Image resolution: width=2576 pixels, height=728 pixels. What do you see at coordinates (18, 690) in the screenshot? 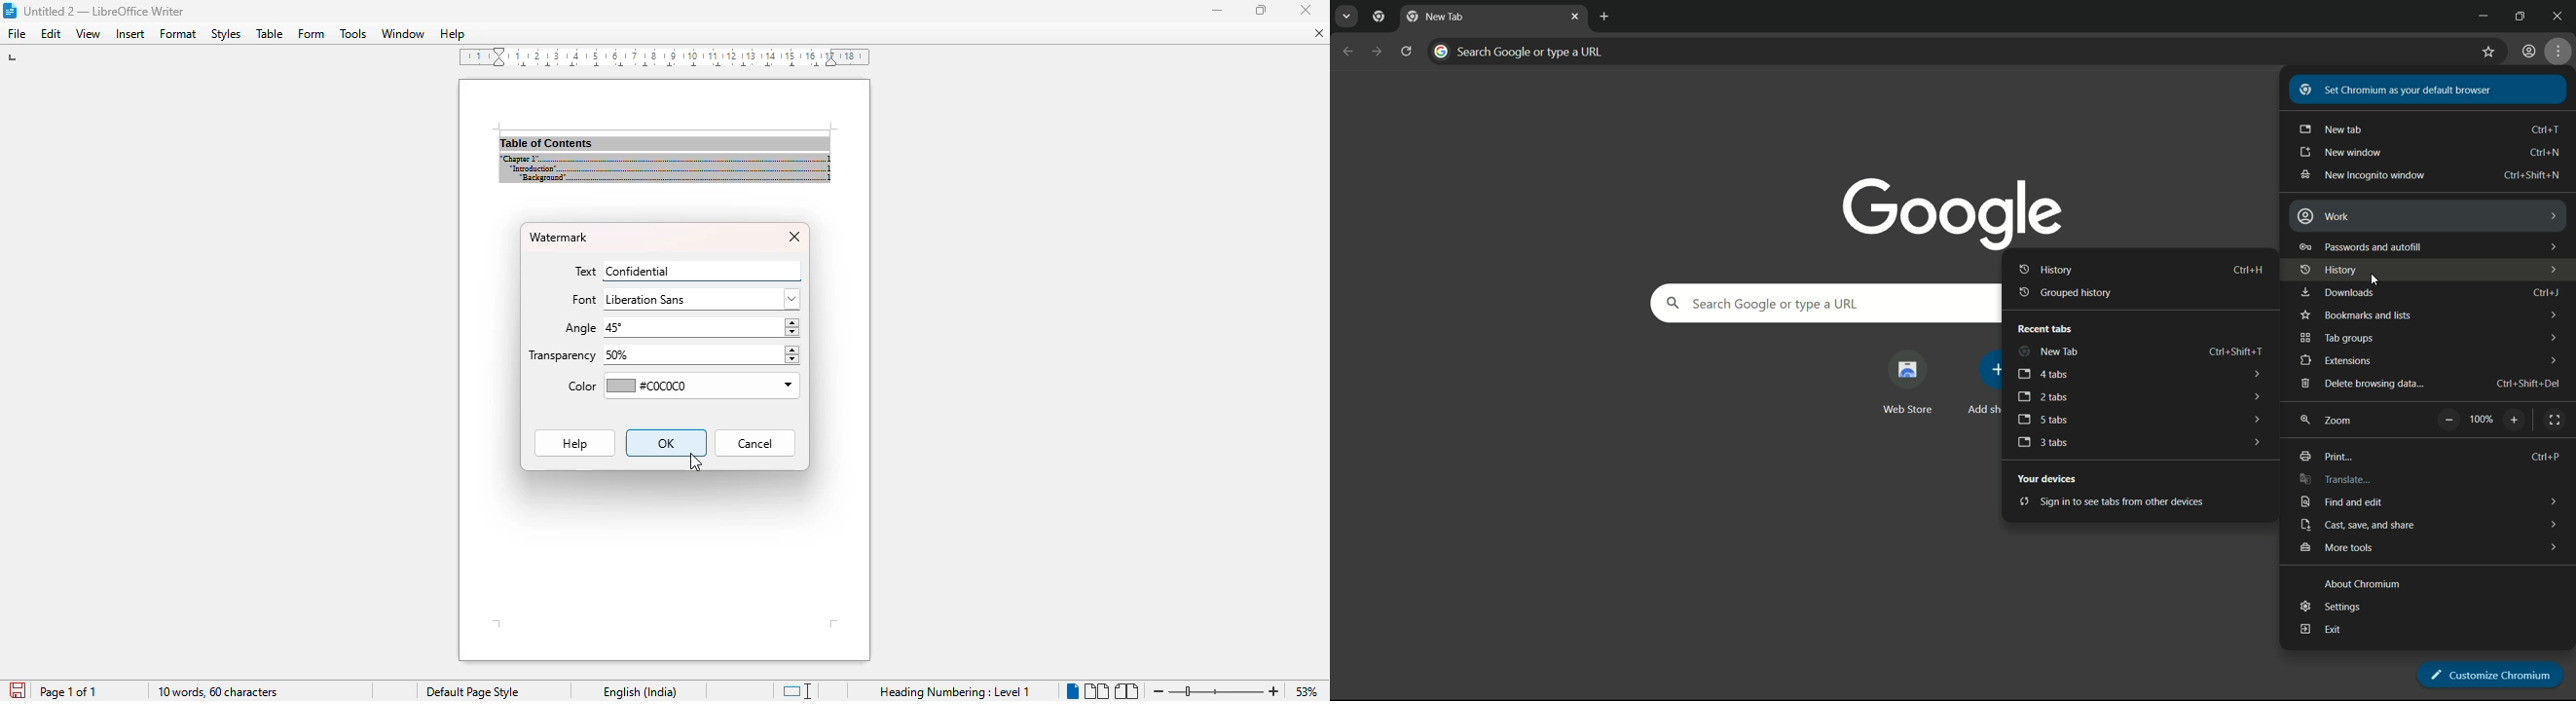
I see `click to save document` at bounding box center [18, 690].